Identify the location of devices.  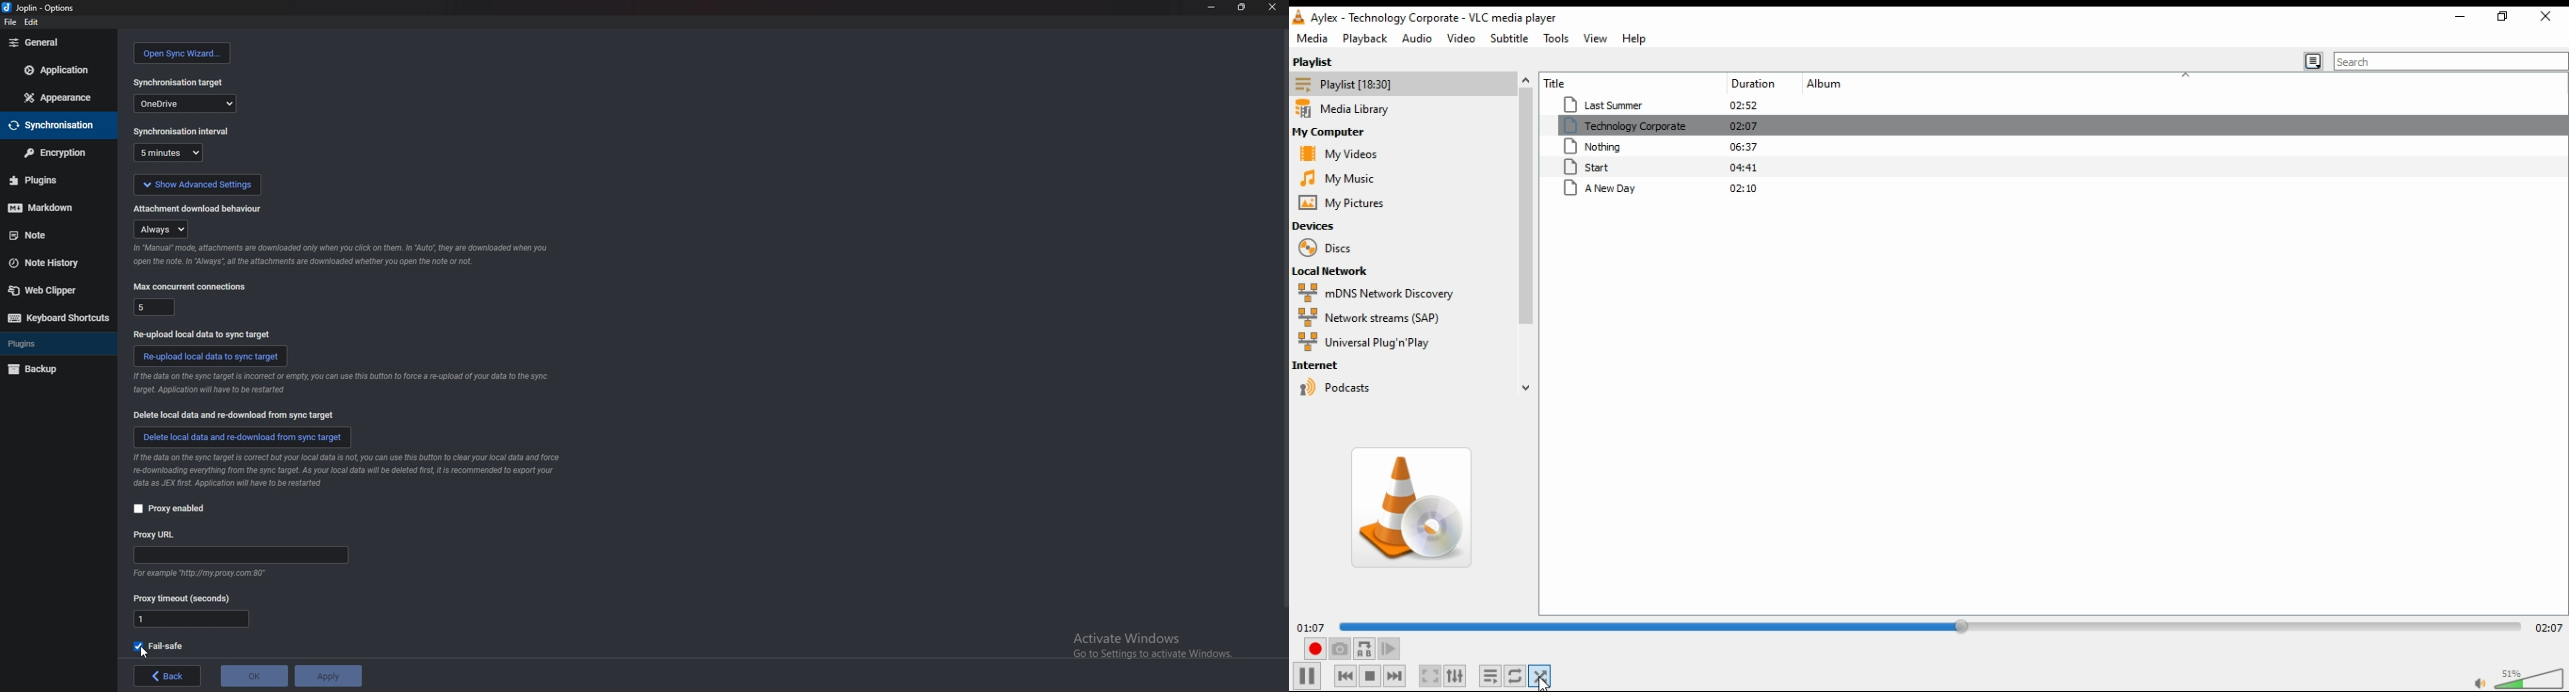
(1315, 225).